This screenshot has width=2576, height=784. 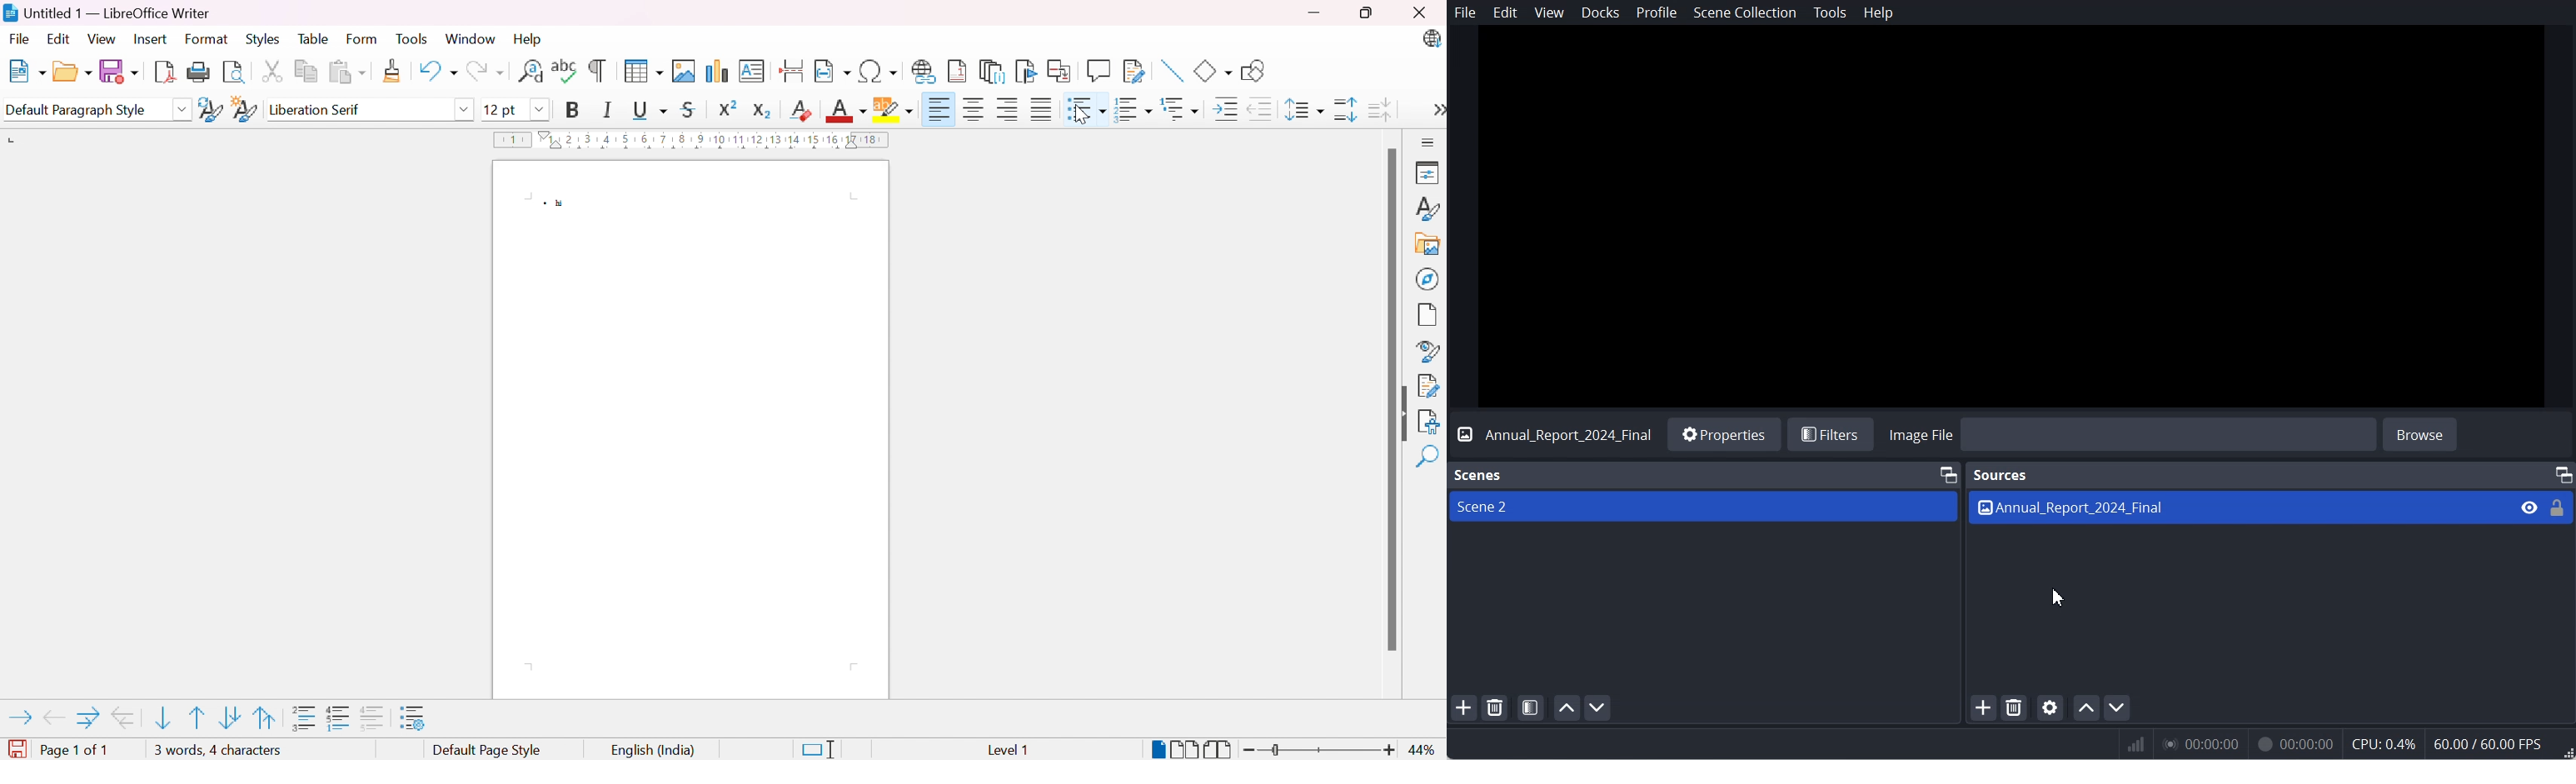 What do you see at coordinates (1531, 708) in the screenshot?
I see `Open Scene Filter` at bounding box center [1531, 708].